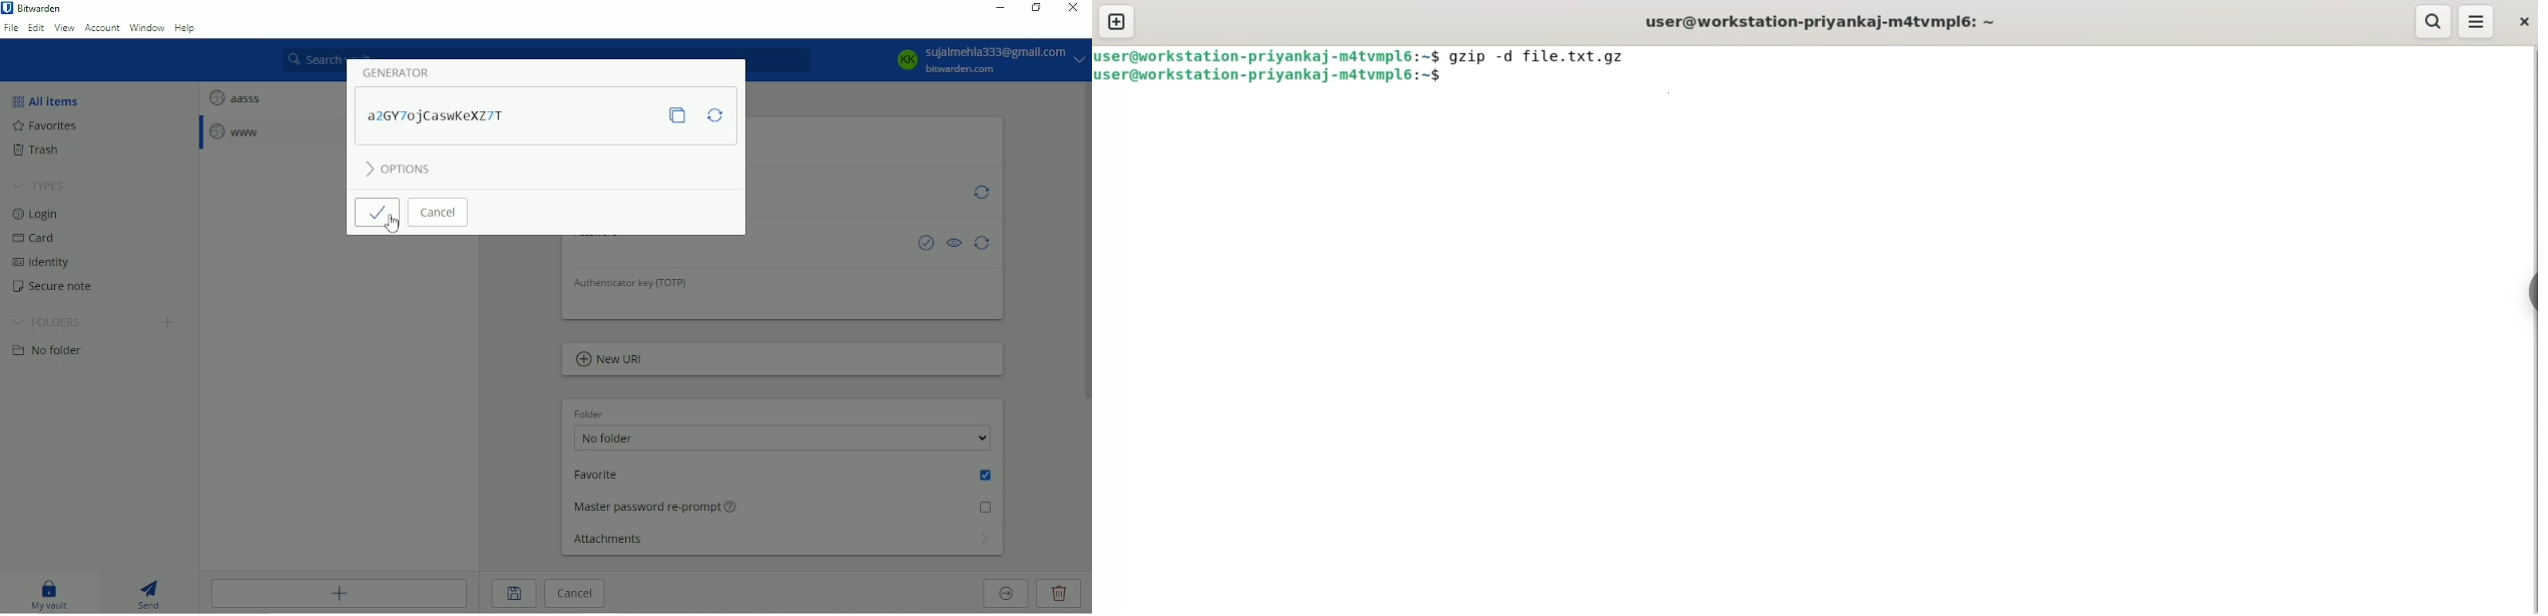  Describe the element at coordinates (784, 439) in the screenshot. I see `No folder` at that location.